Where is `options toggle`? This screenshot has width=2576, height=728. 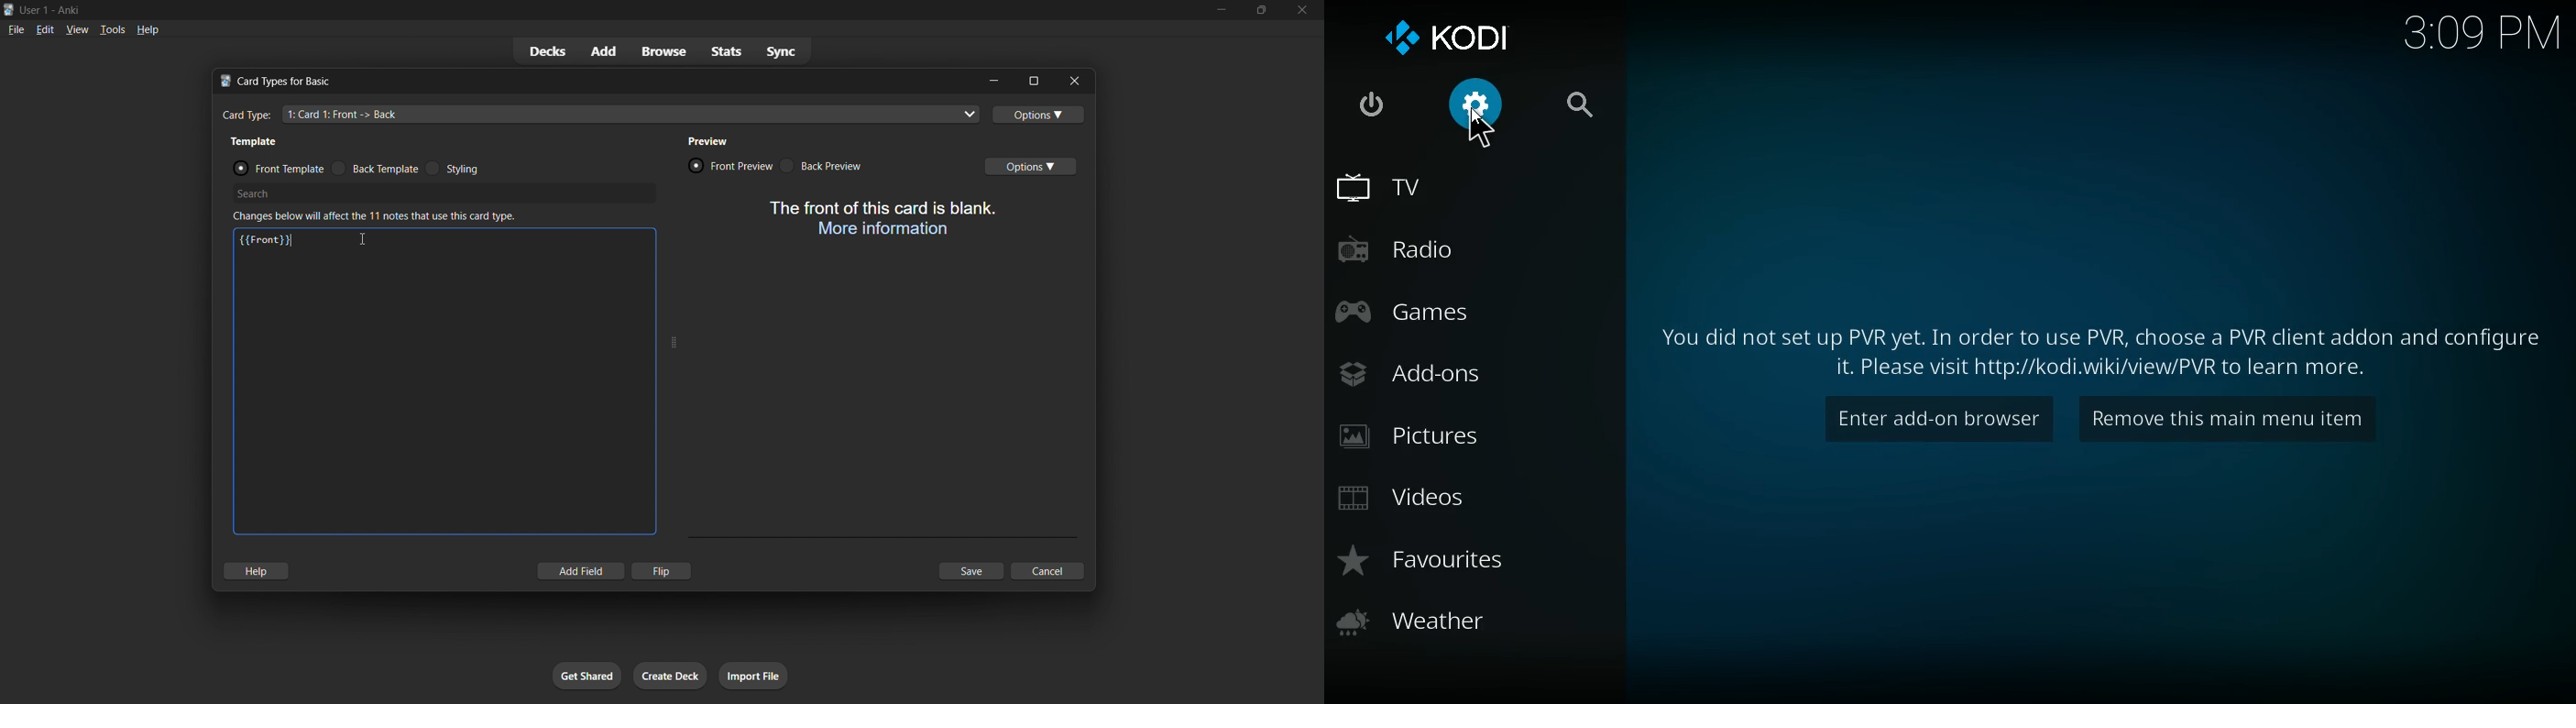
options toggle is located at coordinates (1038, 166).